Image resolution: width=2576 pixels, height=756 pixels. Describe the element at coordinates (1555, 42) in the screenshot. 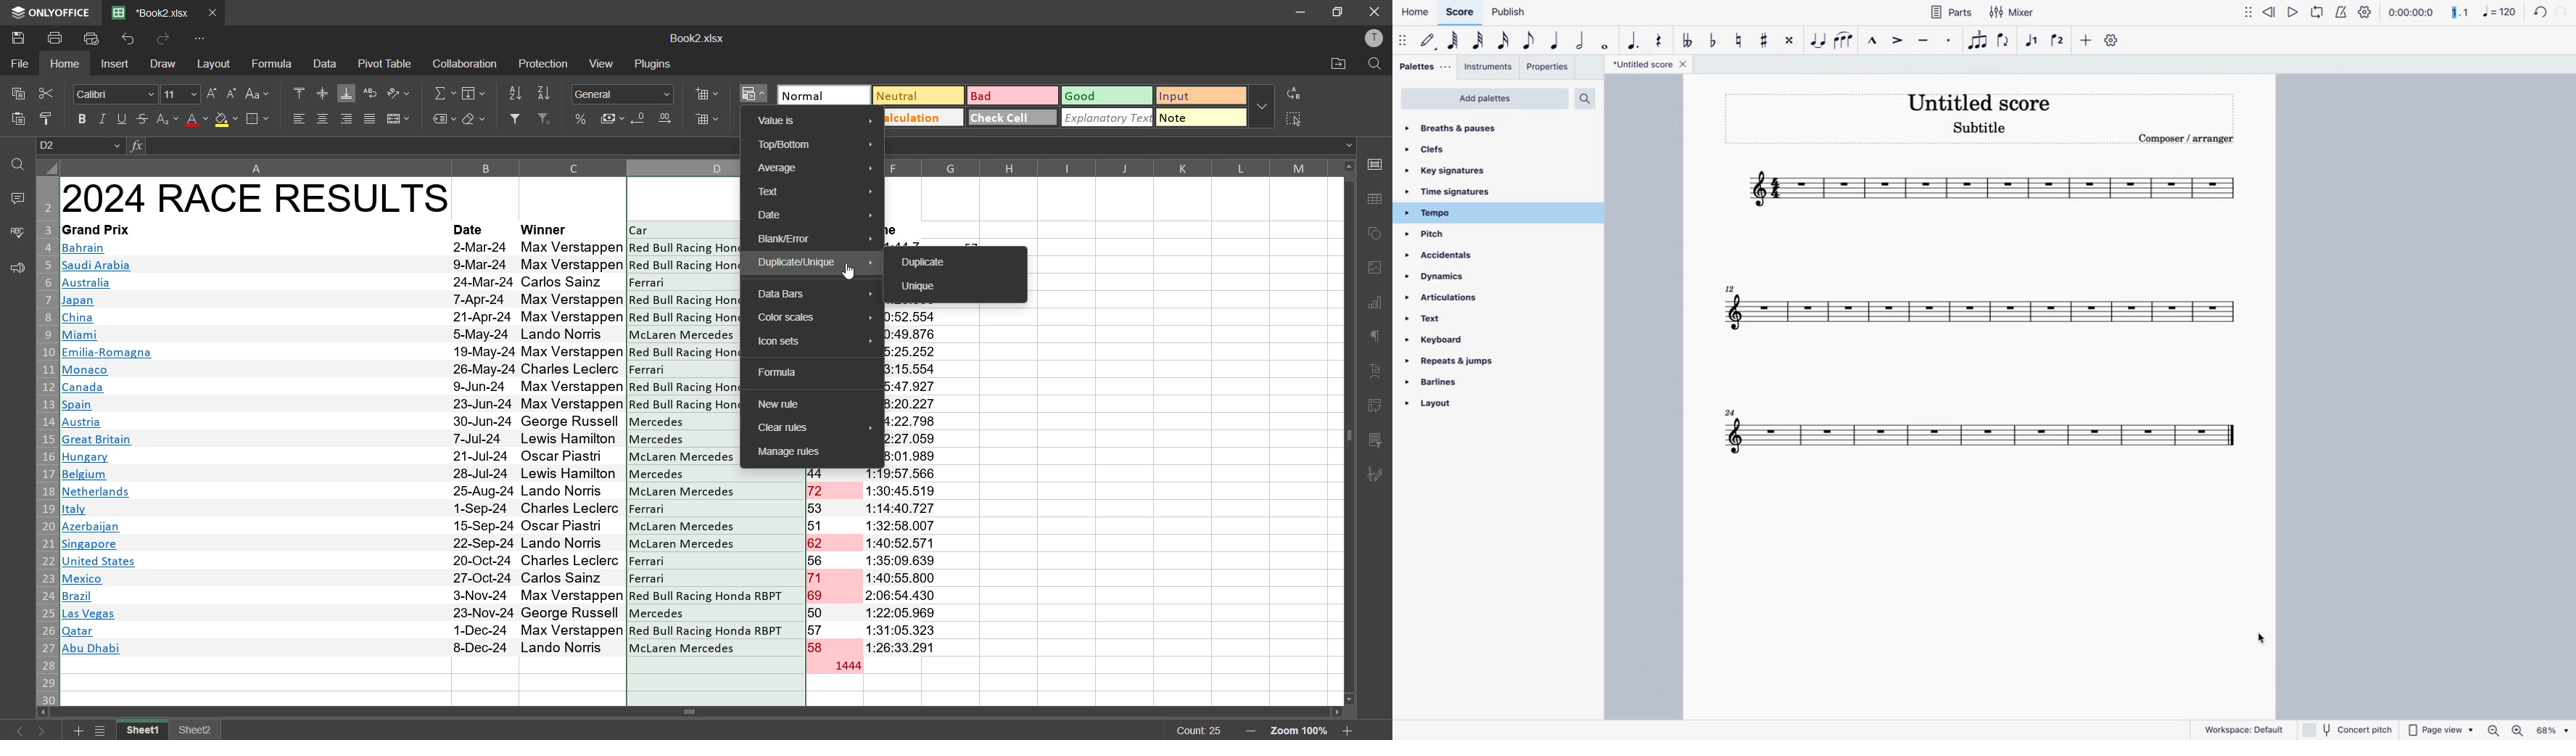

I see `quarter note` at that location.